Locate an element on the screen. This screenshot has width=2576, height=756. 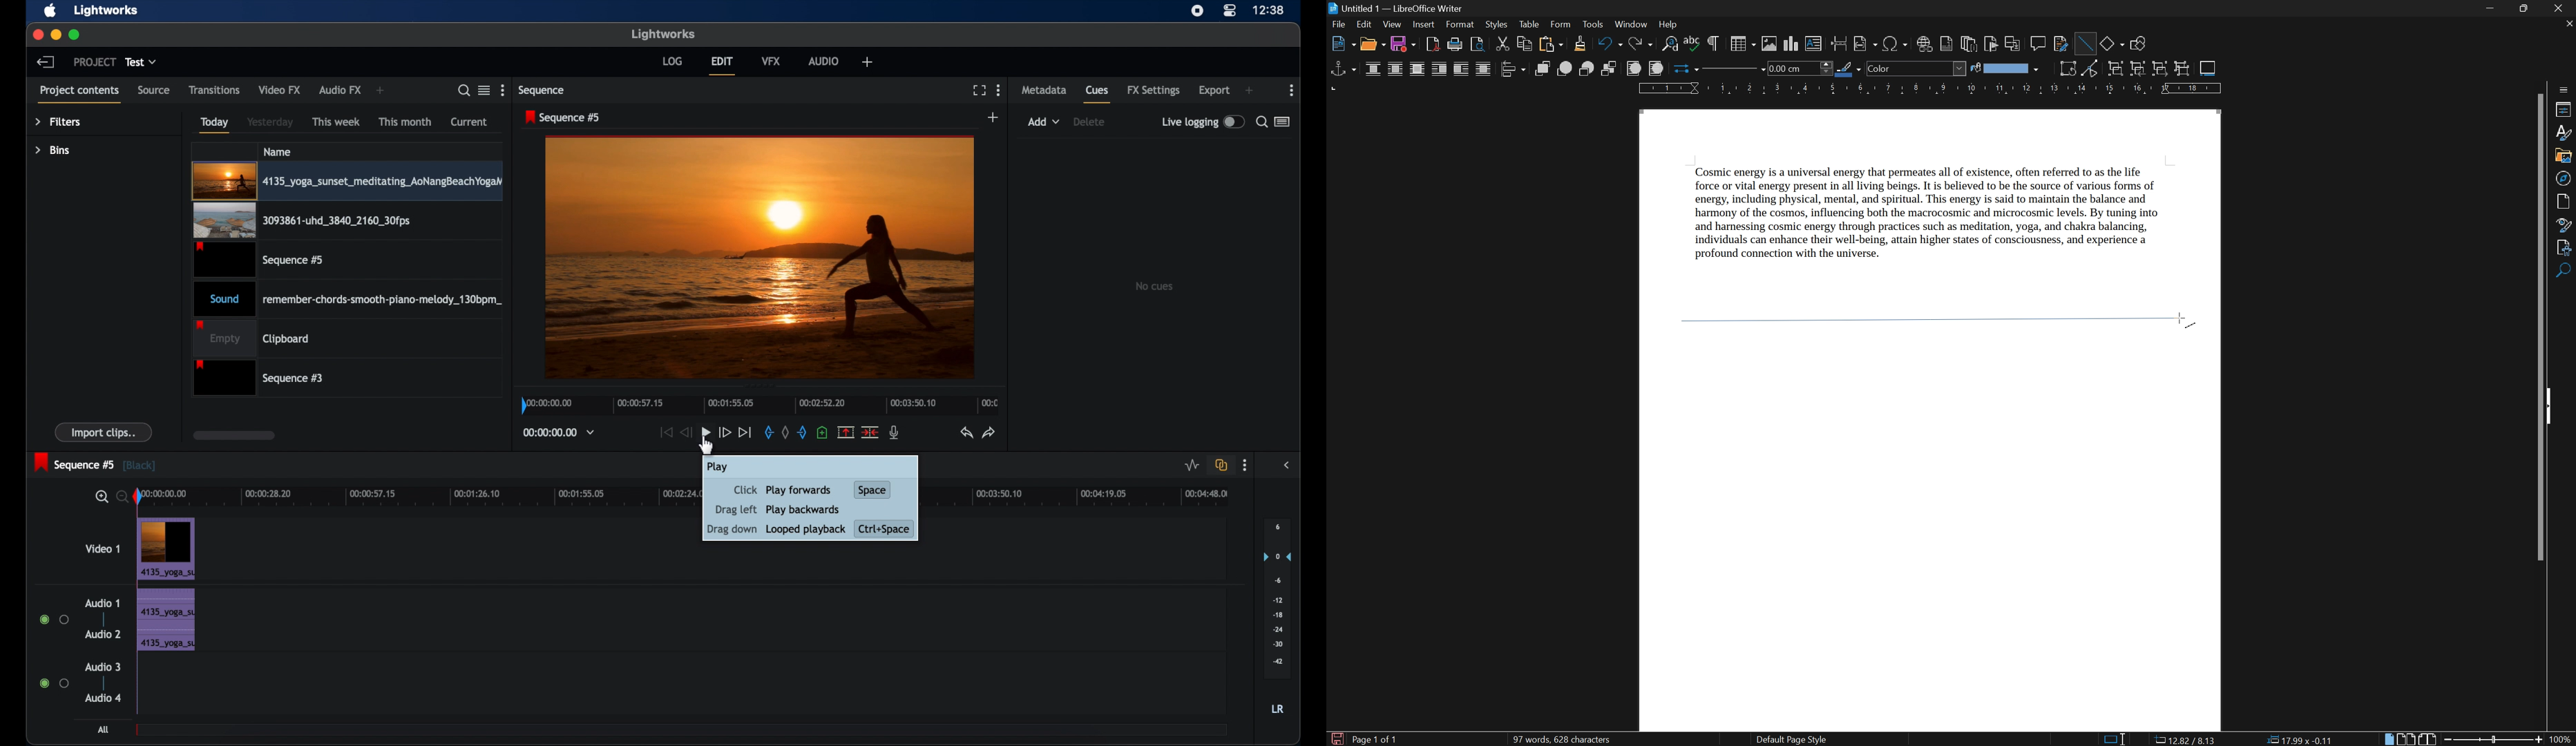
insert is located at coordinates (1424, 25).